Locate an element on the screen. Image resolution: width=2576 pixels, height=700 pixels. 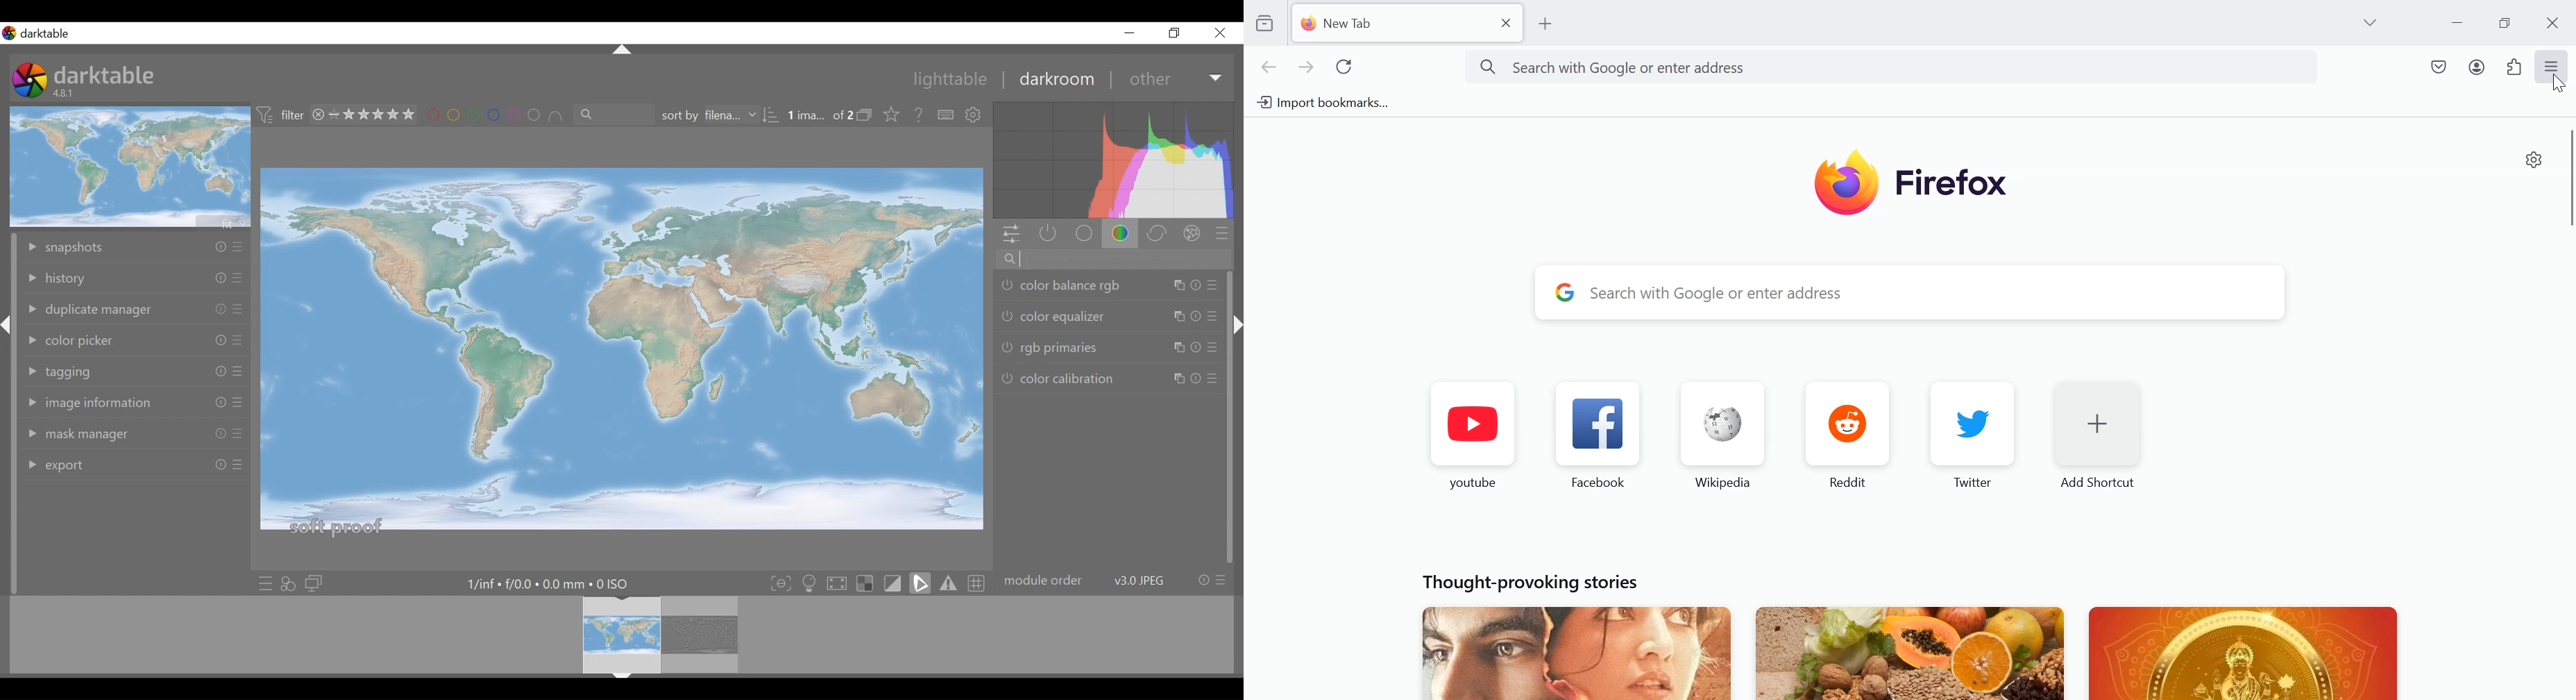
search modules is located at coordinates (1111, 259).